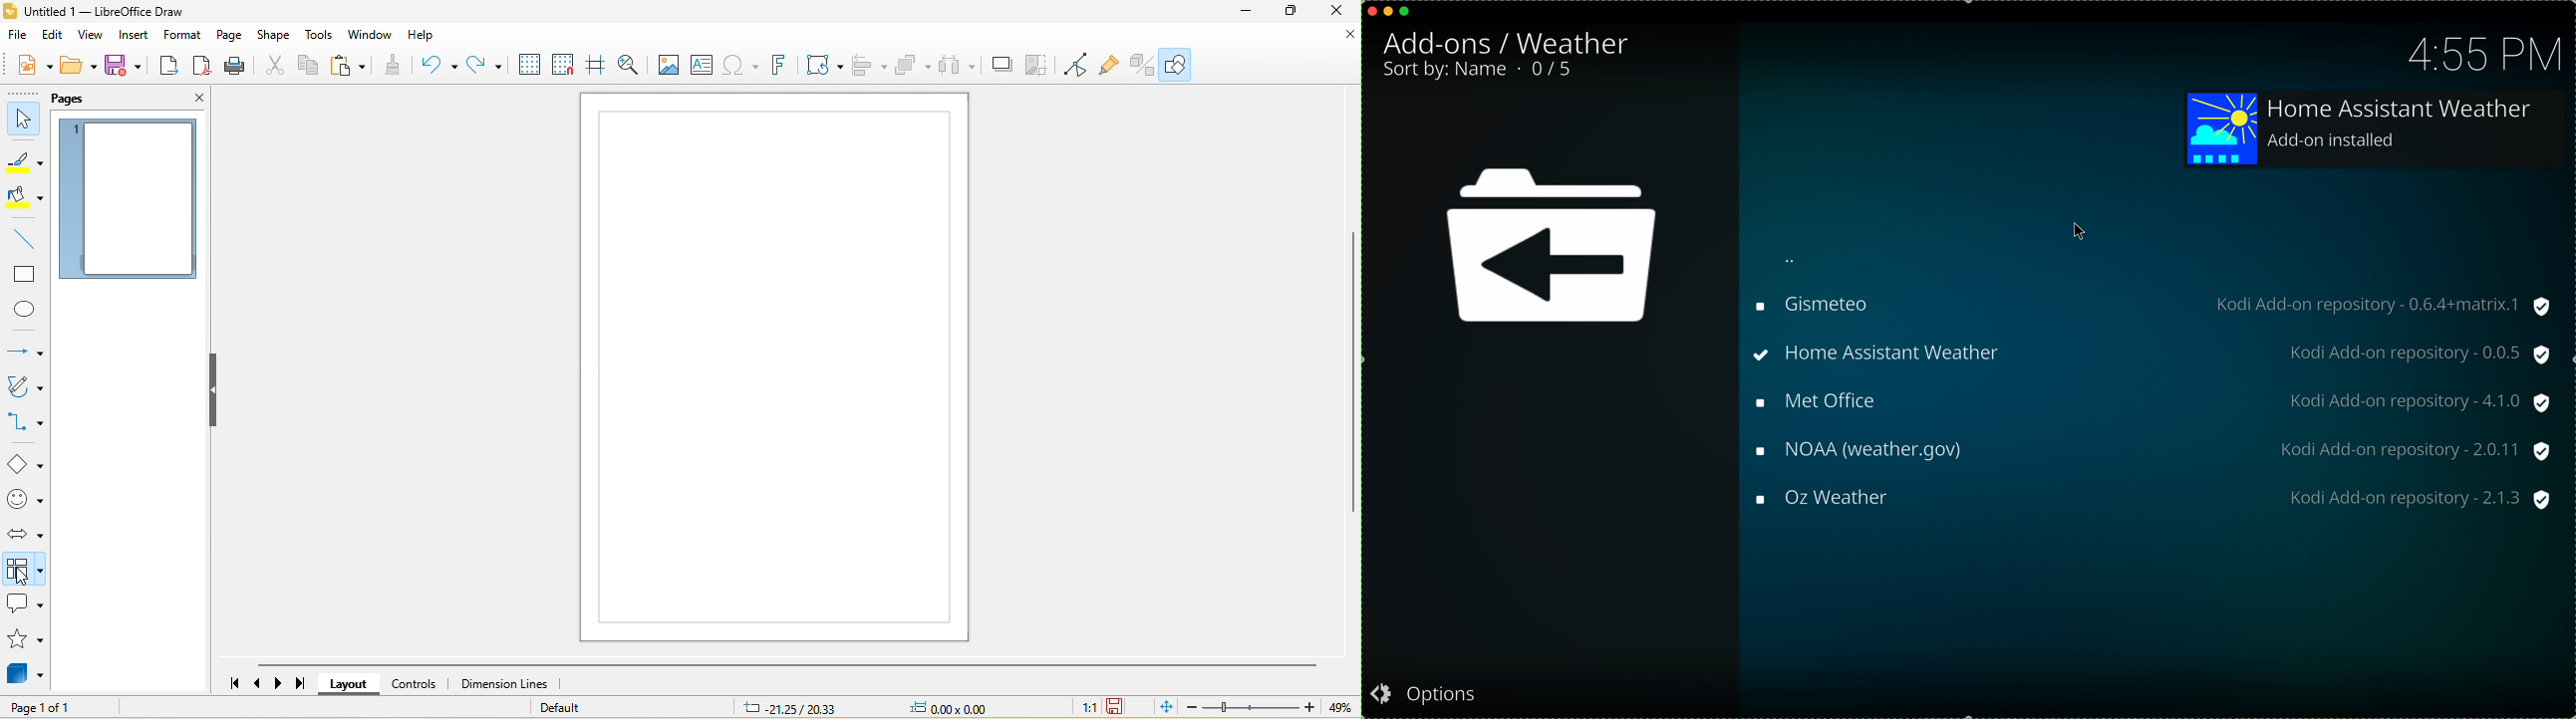 The width and height of the screenshot is (2576, 728). Describe the element at coordinates (1791, 260) in the screenshot. I see `back` at that location.